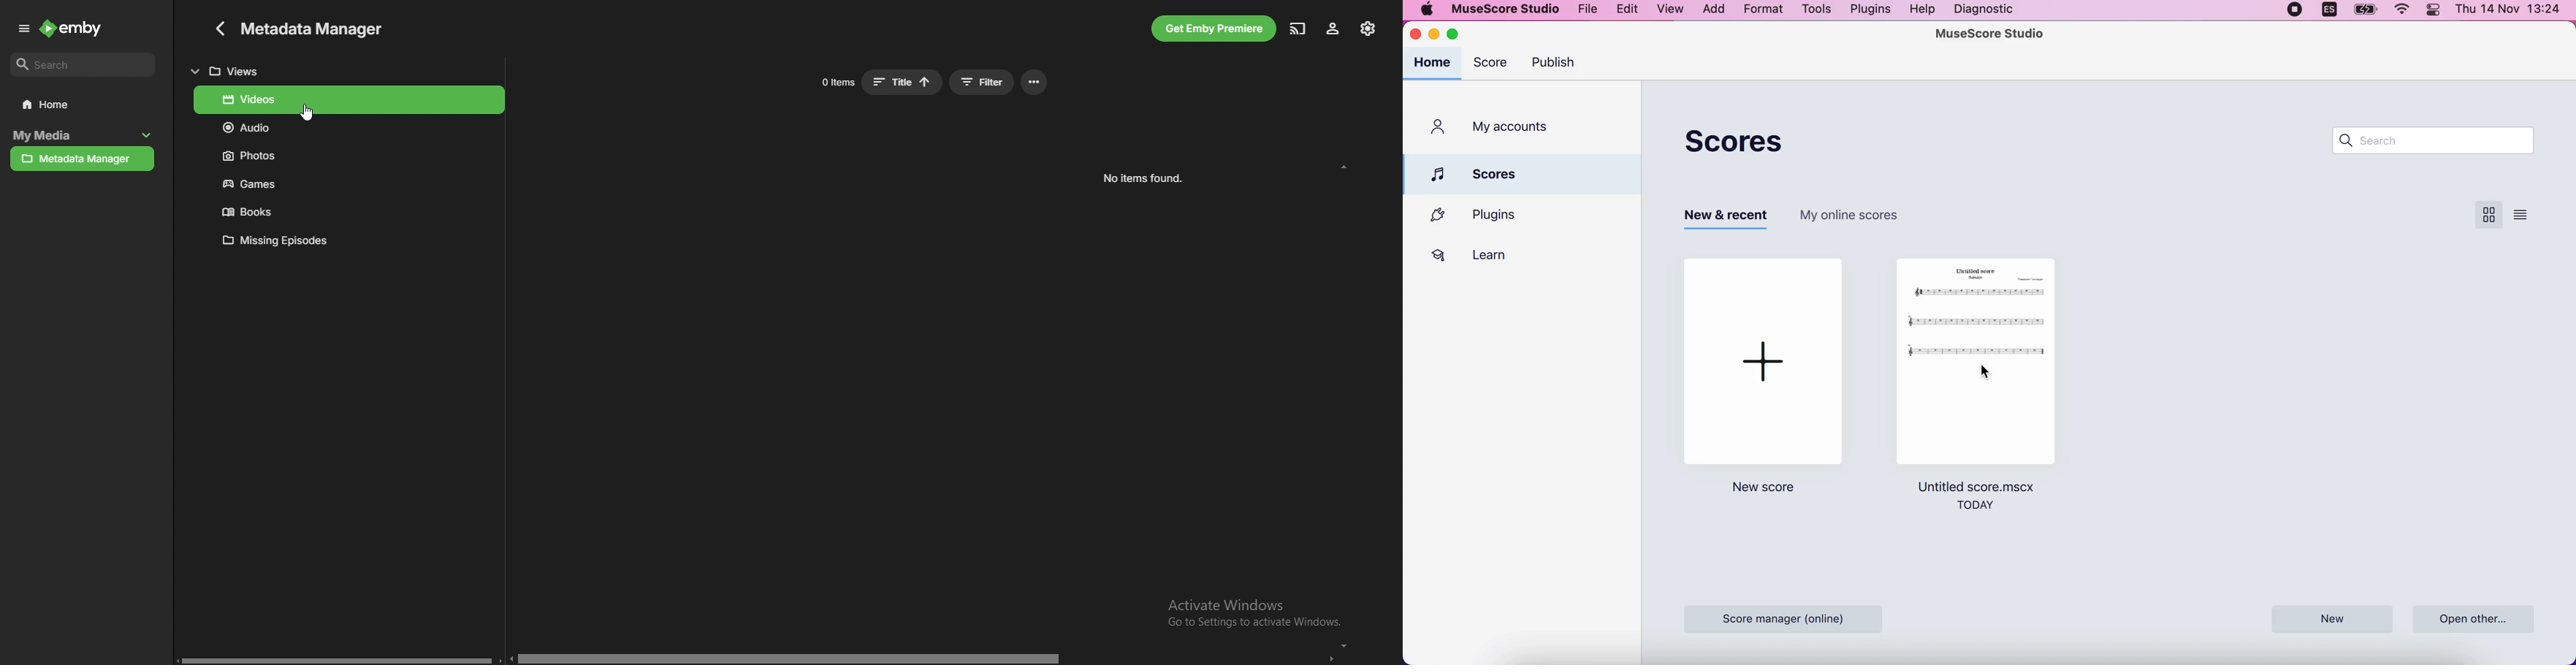 The height and width of the screenshot is (672, 2576). What do you see at coordinates (308, 114) in the screenshot?
I see `Cursor` at bounding box center [308, 114].